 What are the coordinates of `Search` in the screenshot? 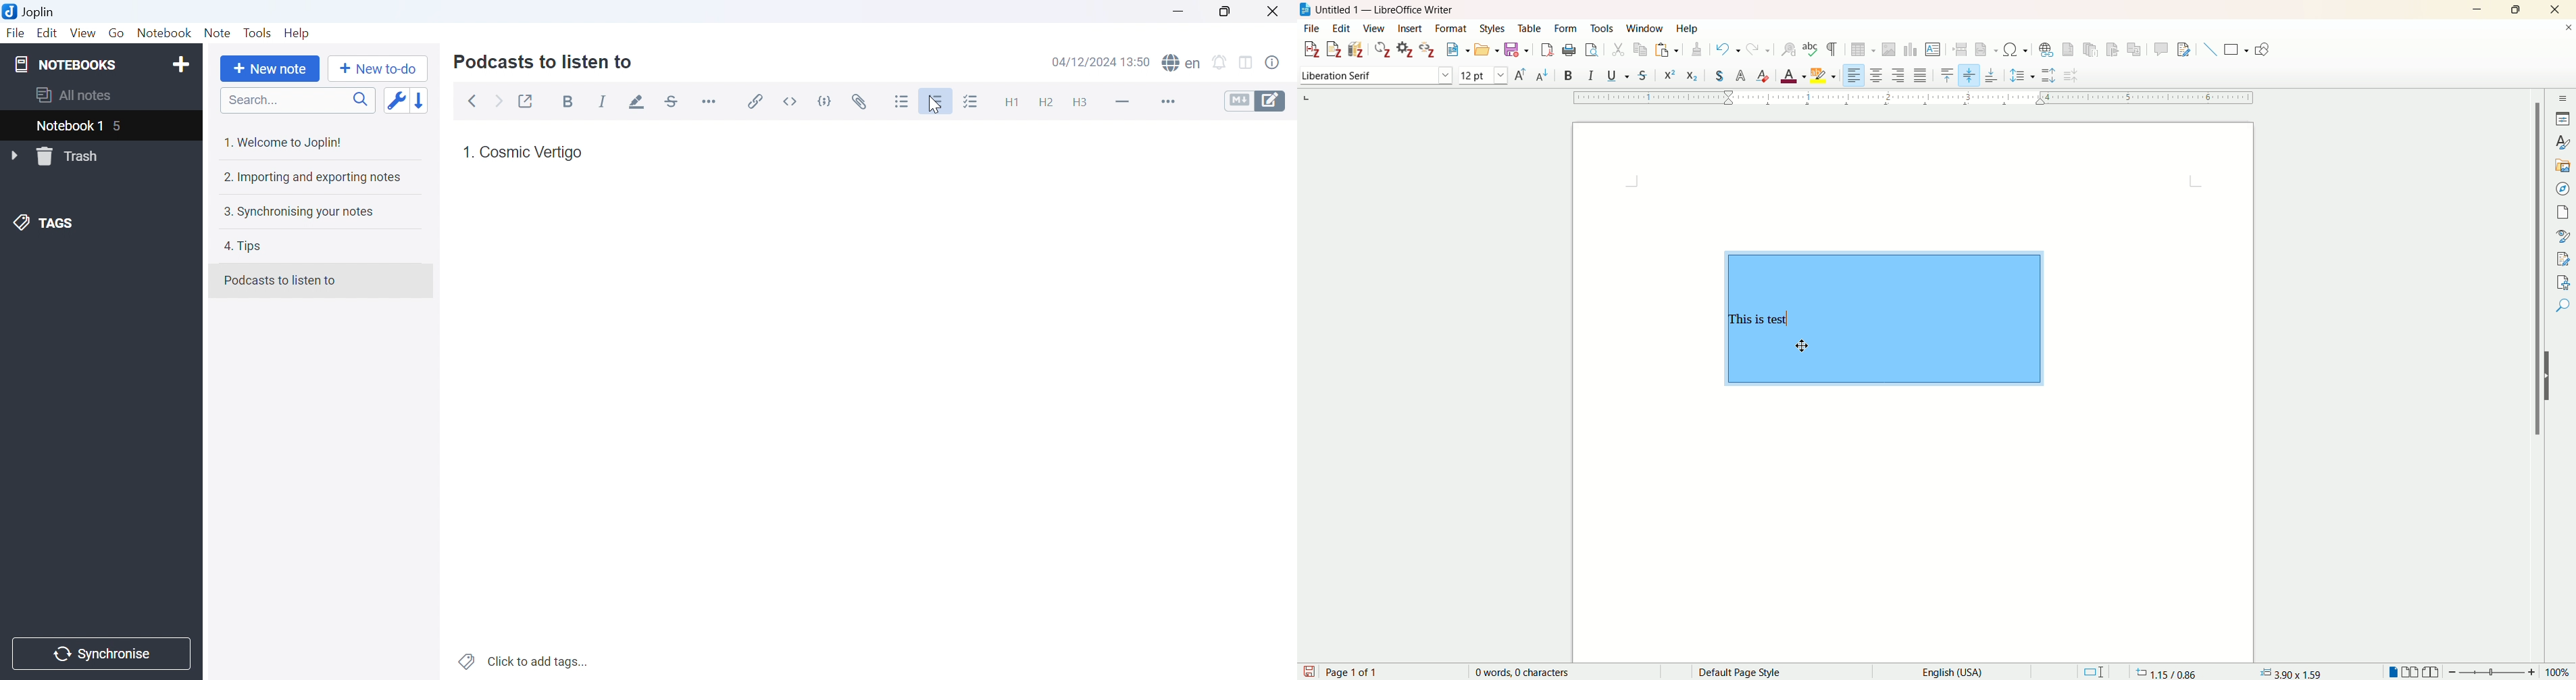 It's located at (297, 101).